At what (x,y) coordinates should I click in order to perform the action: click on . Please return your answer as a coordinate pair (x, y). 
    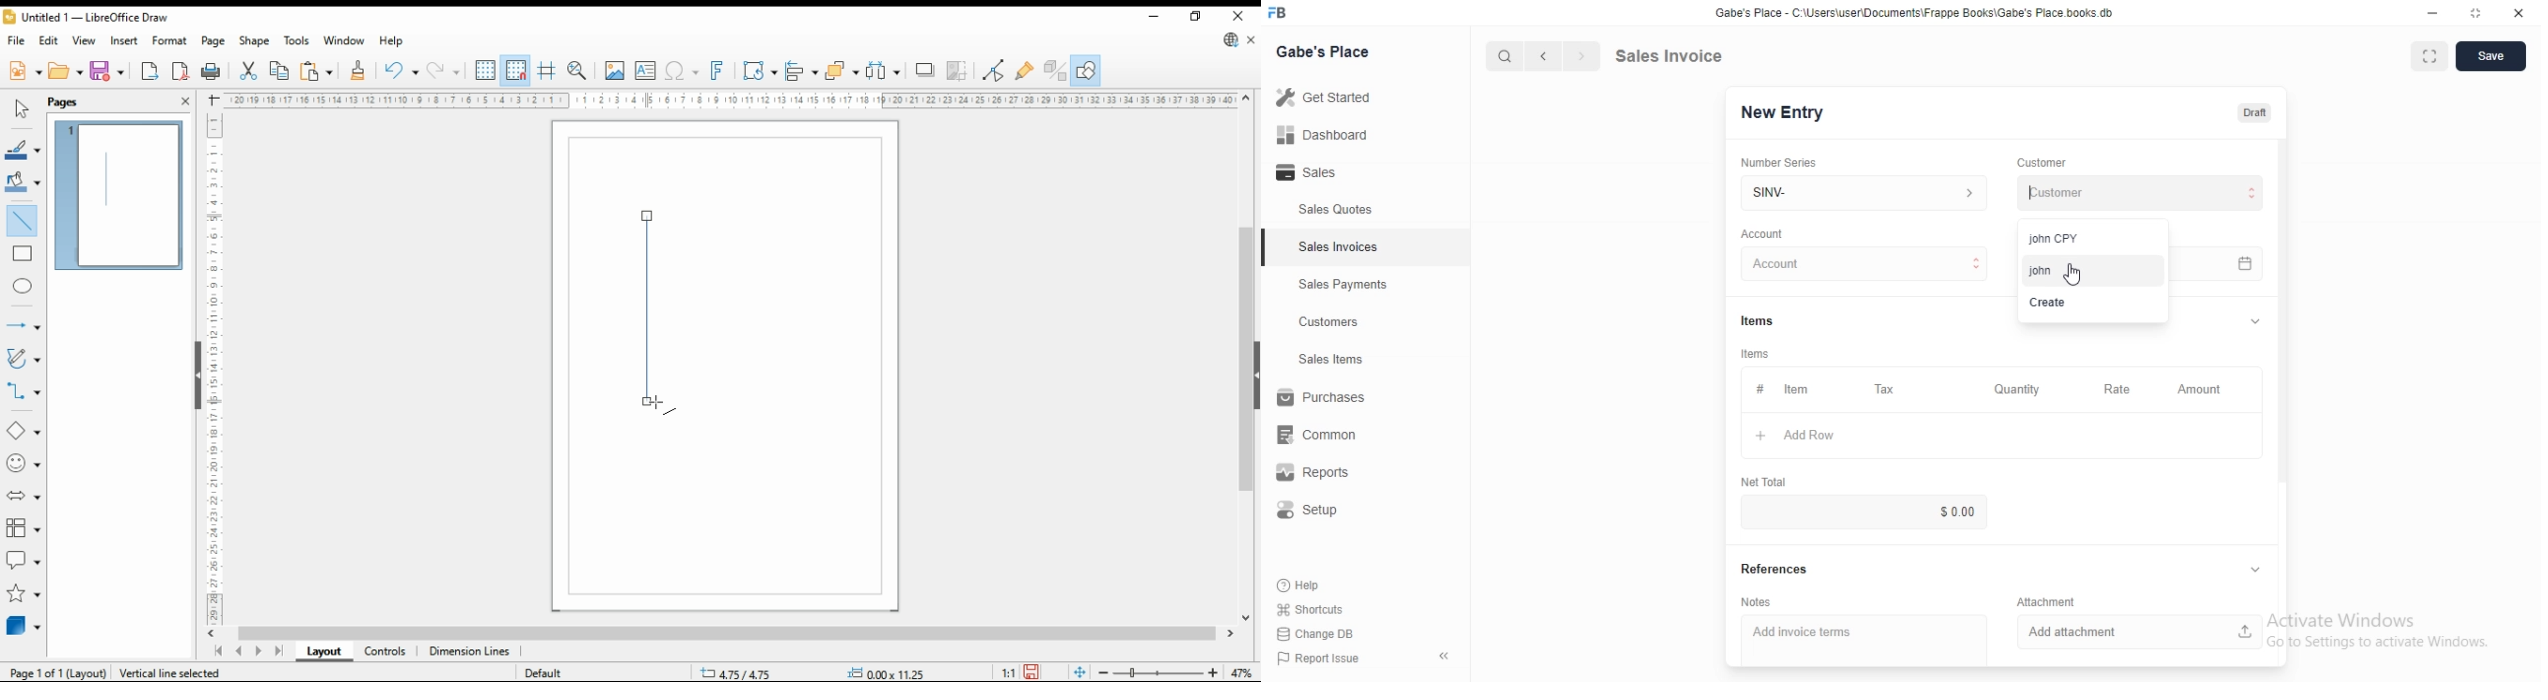
    Looking at the image, I should click on (1760, 320).